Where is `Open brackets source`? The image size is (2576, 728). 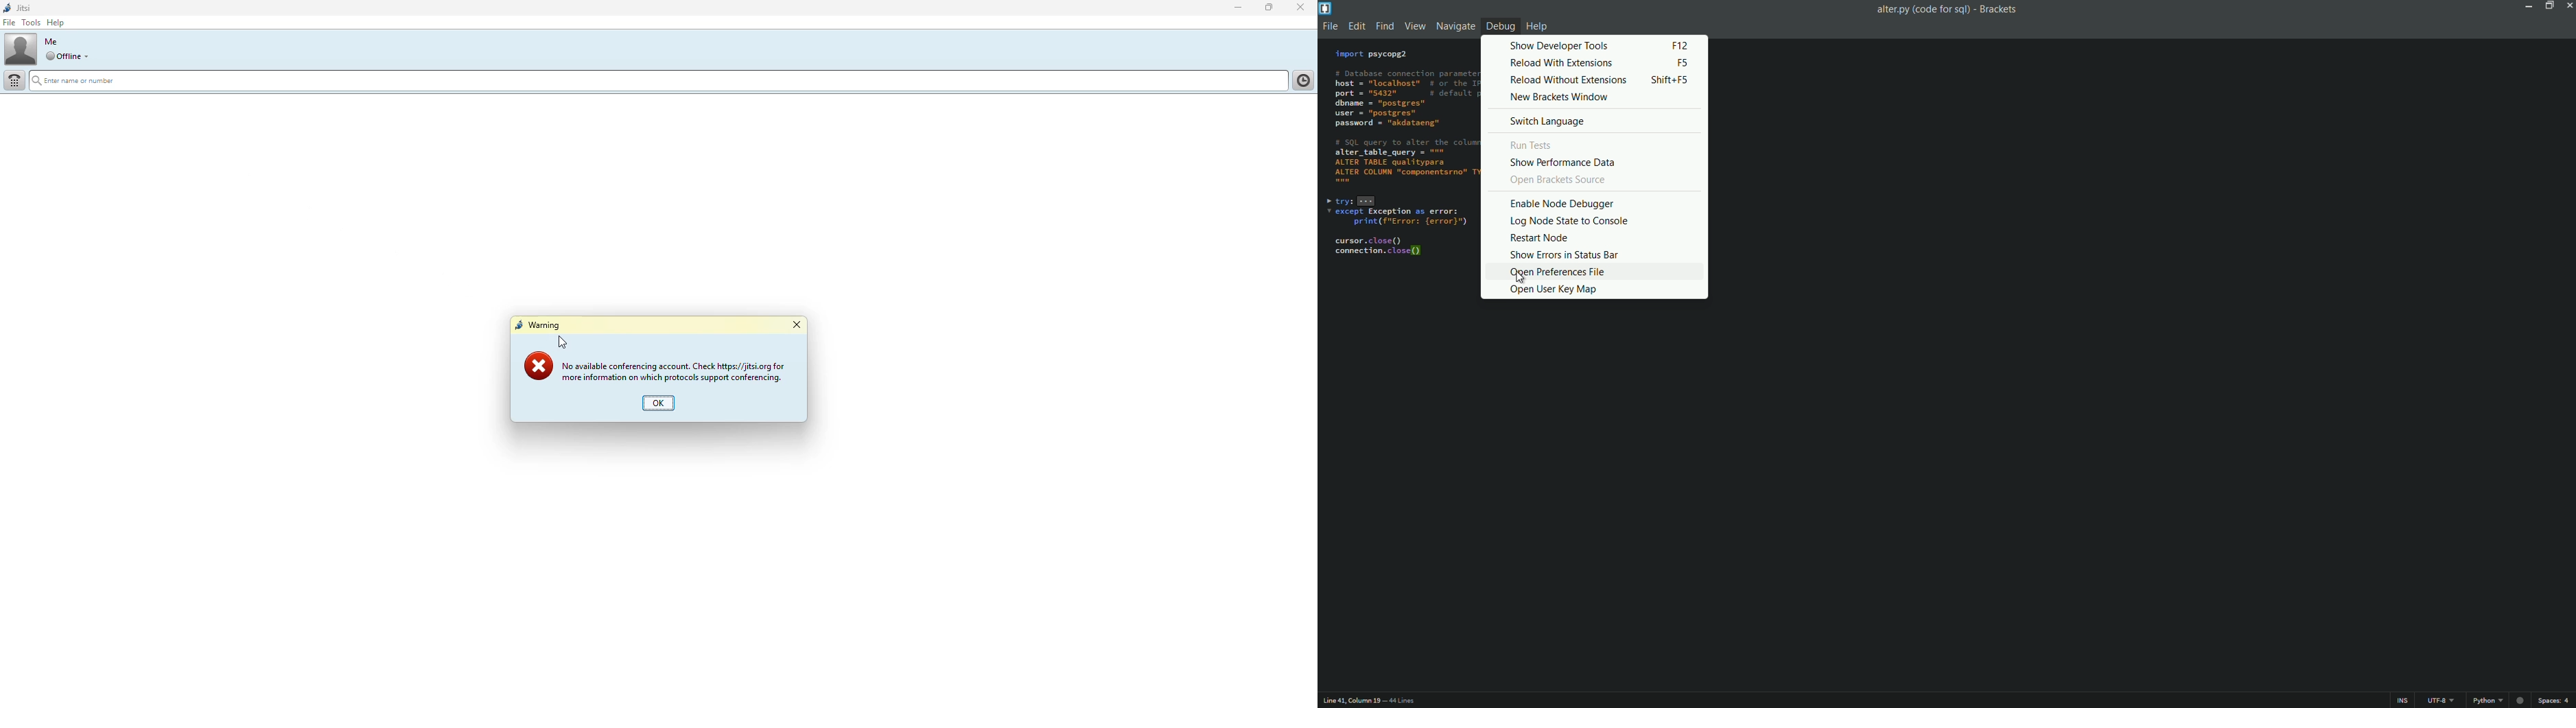
Open brackets source is located at coordinates (1593, 181).